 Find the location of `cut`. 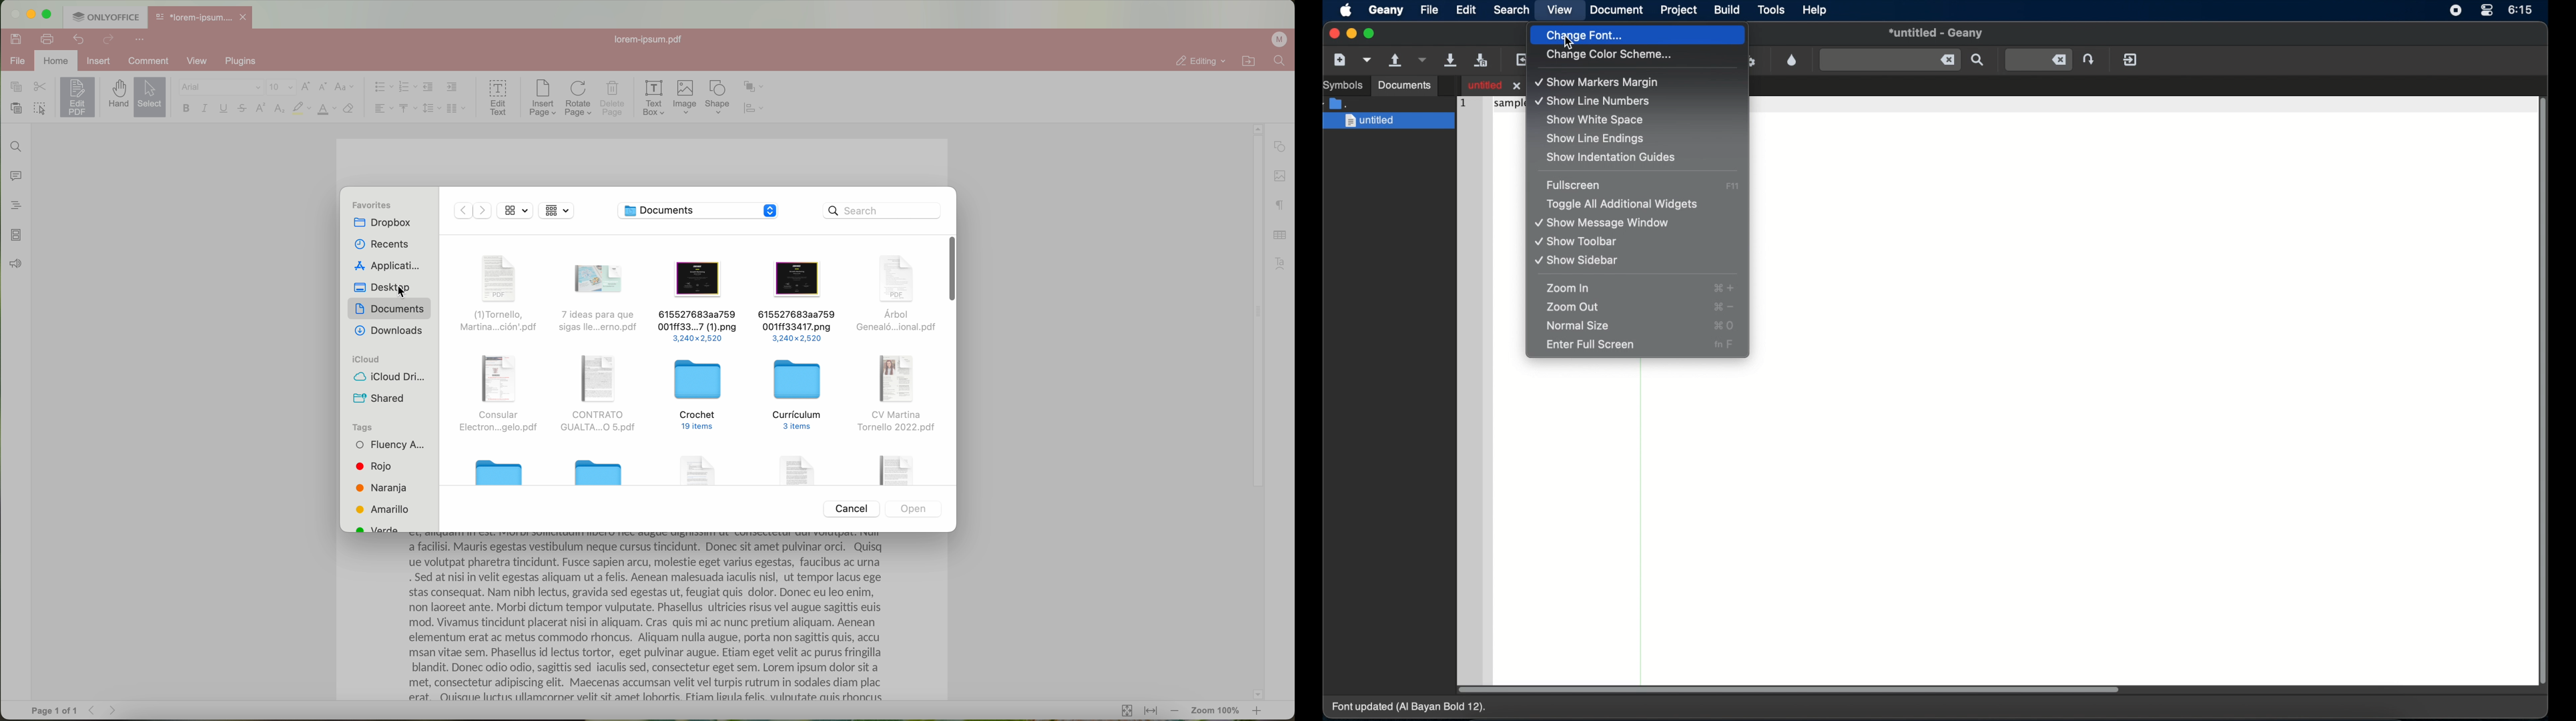

cut is located at coordinates (40, 87).